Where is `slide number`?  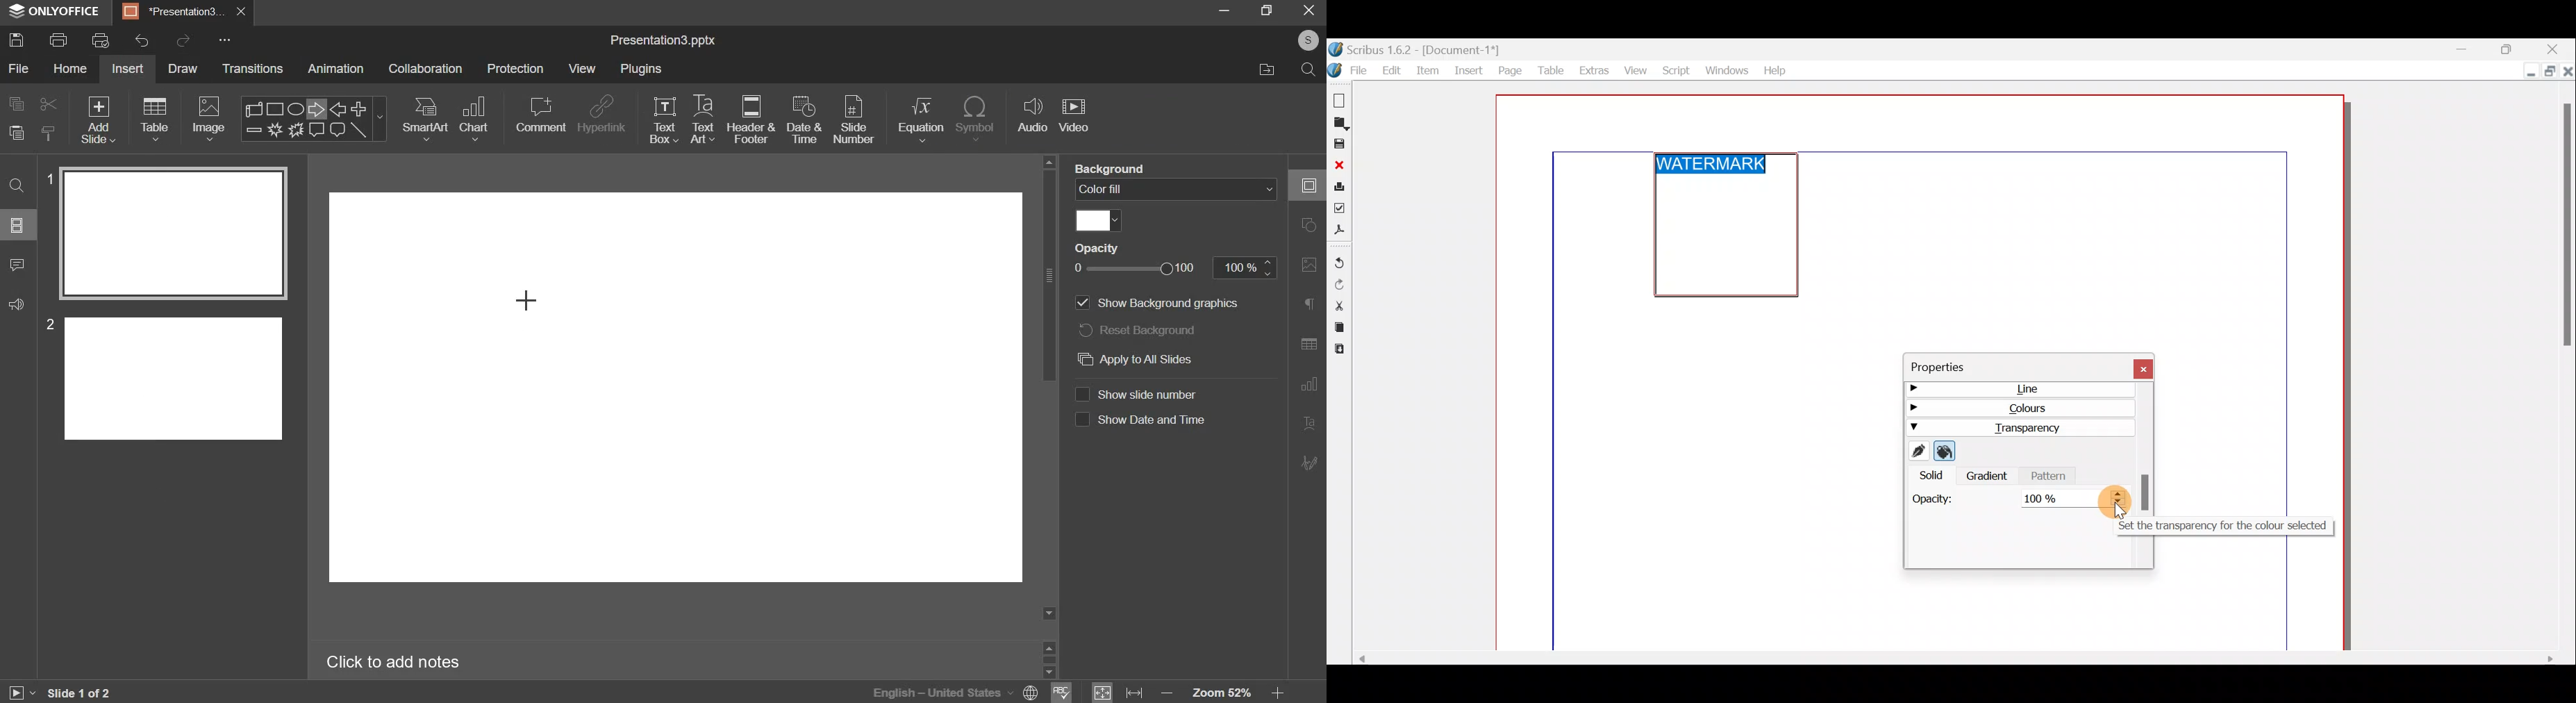
slide number is located at coordinates (1141, 394).